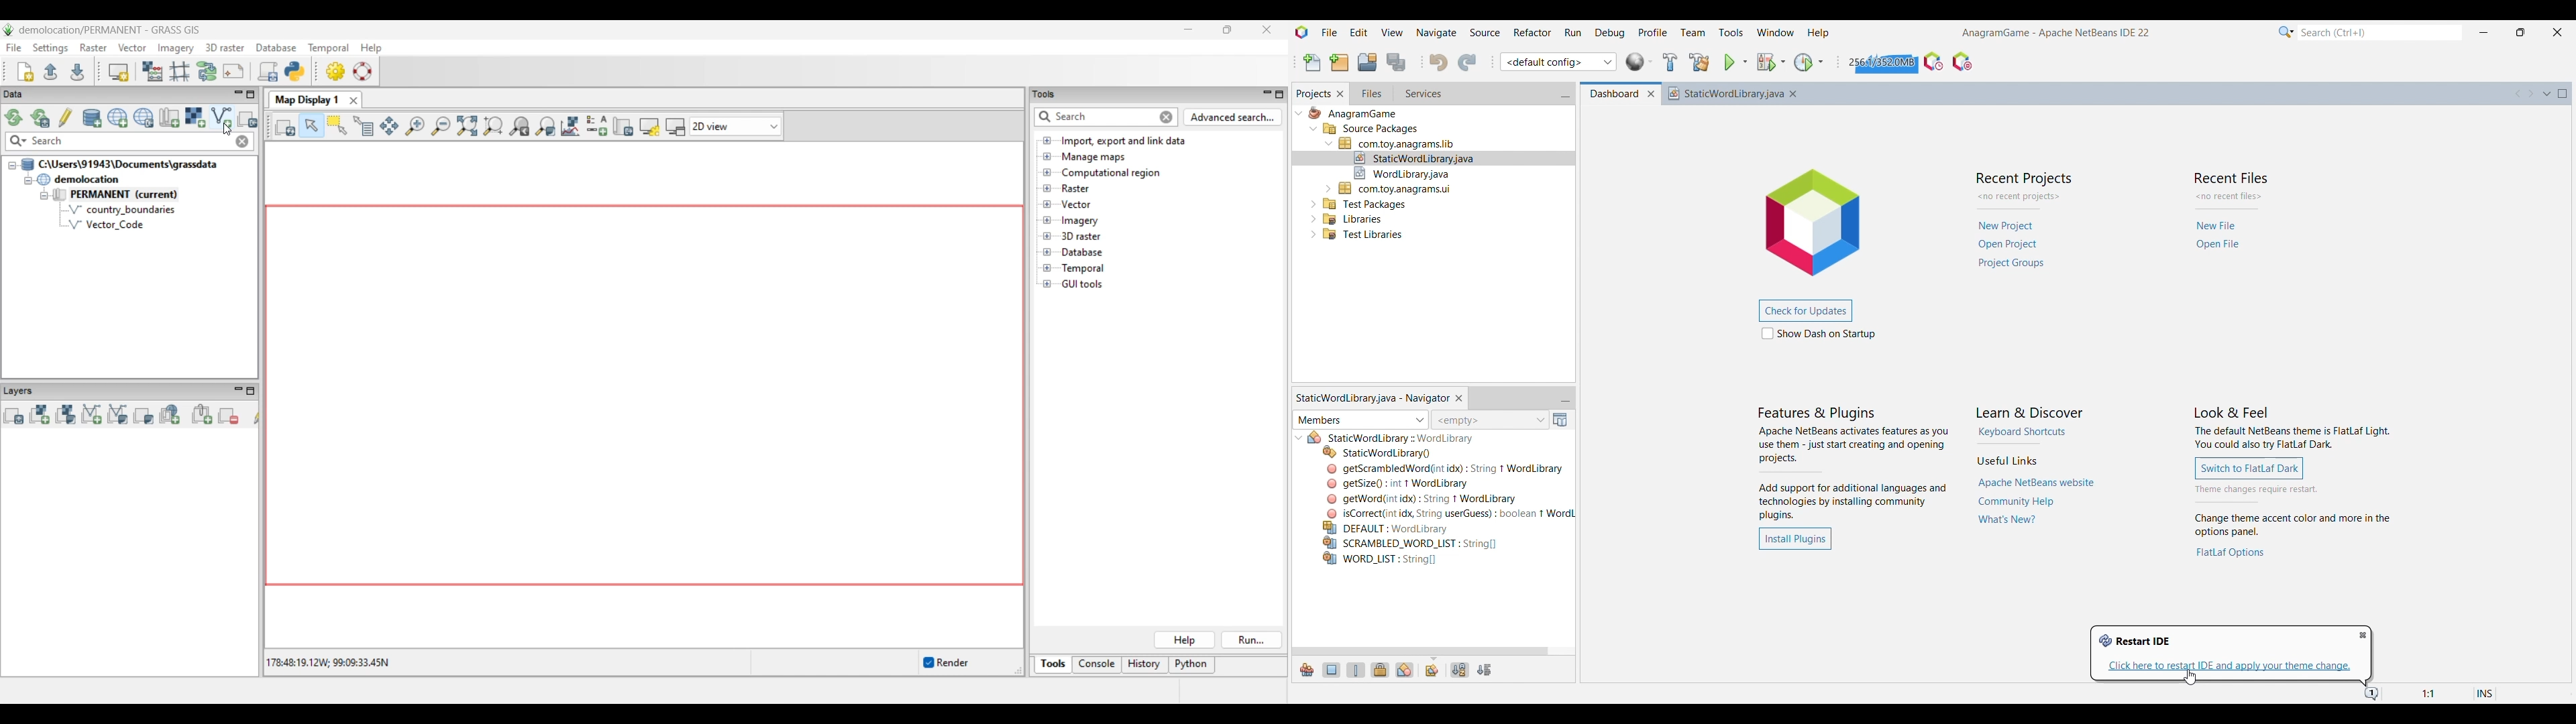  I want to click on Go to files, so click(1371, 93).